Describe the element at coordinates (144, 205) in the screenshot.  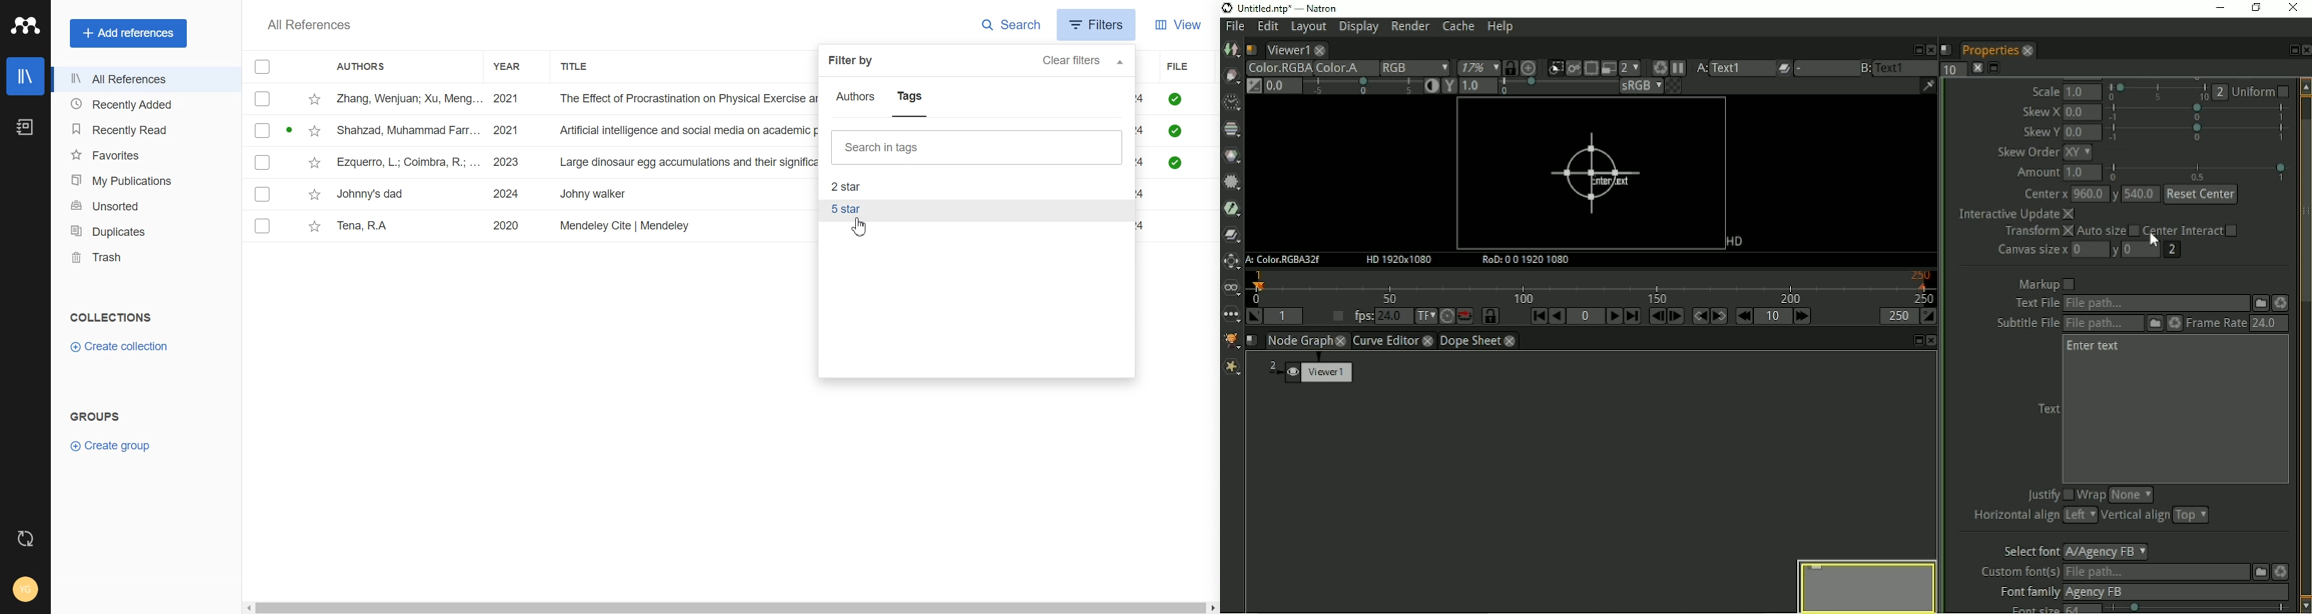
I see `Unsorted` at that location.